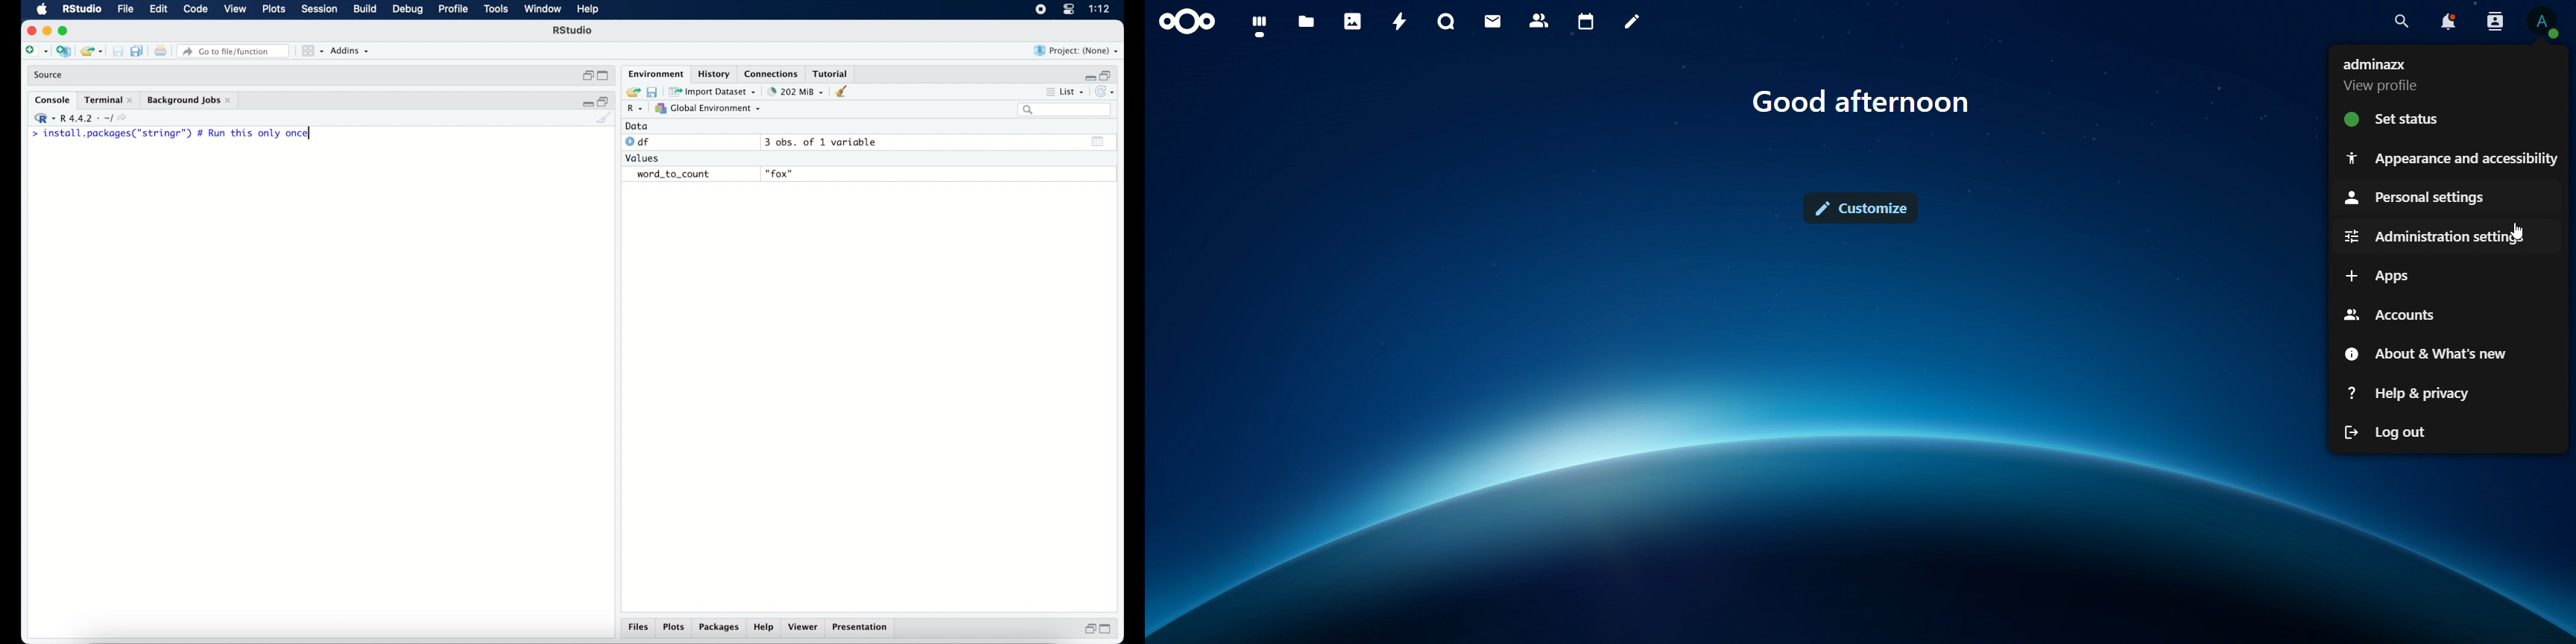 Image resolution: width=2576 pixels, height=644 pixels. I want to click on fox, so click(780, 174).